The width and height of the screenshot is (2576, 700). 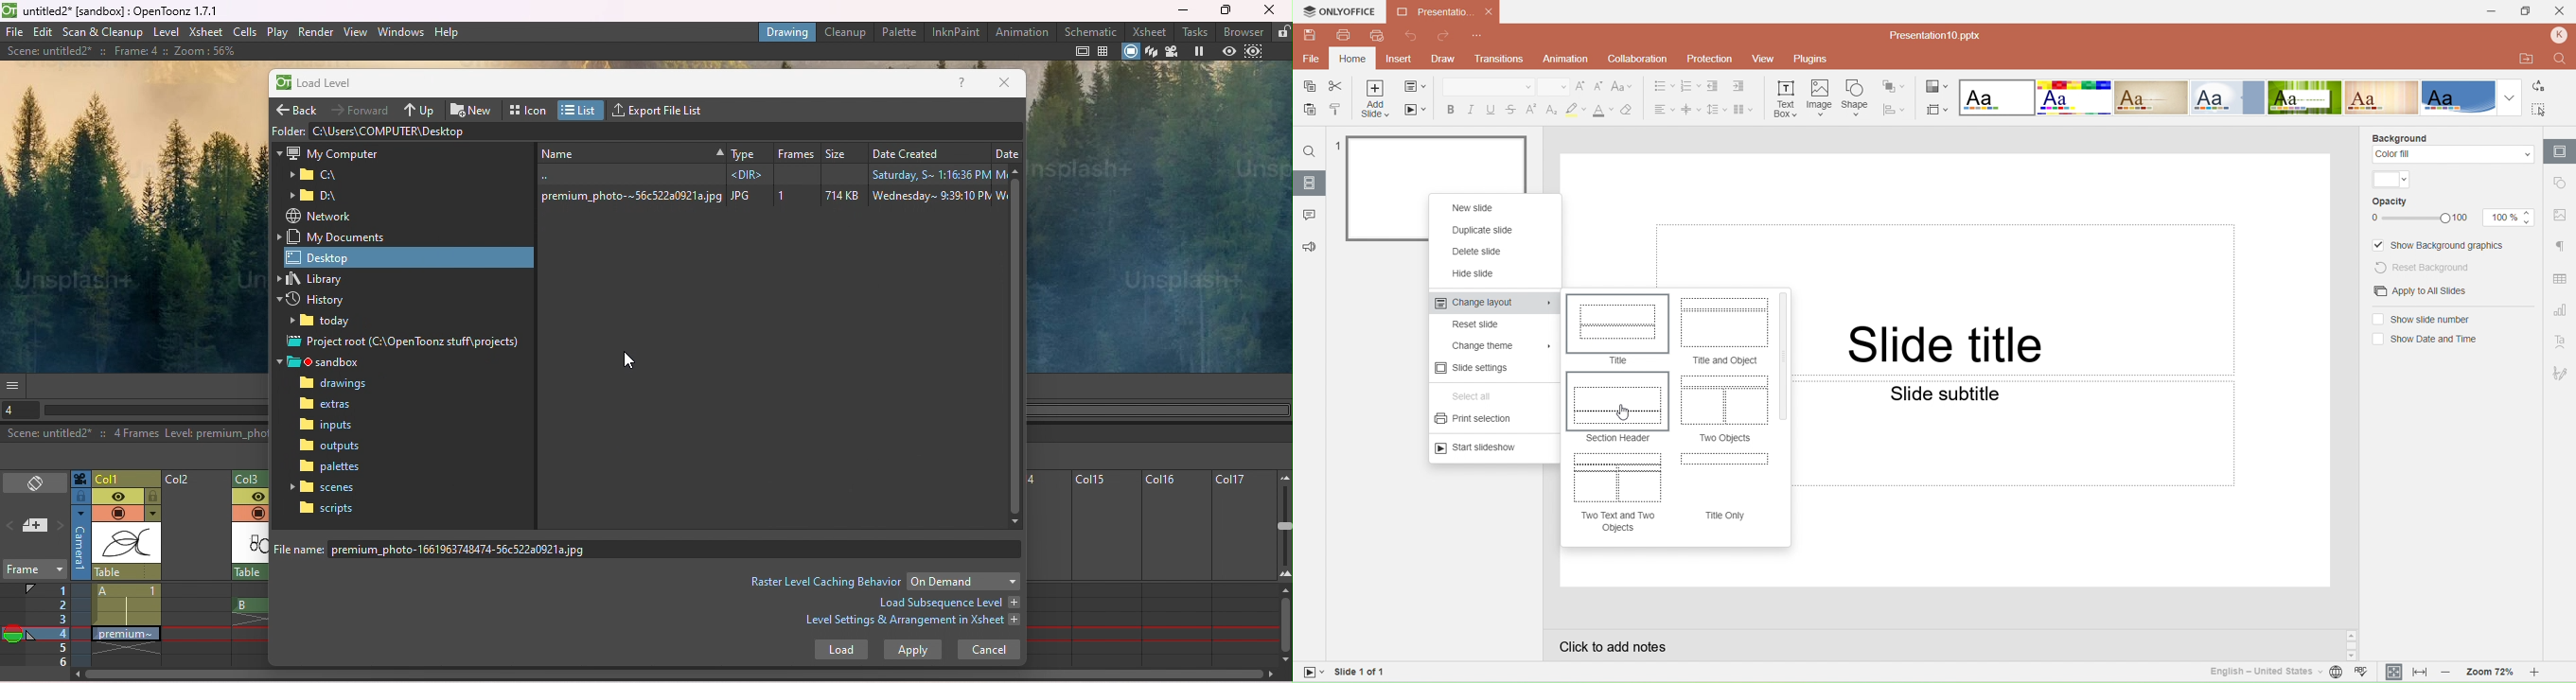 I want to click on Play, so click(x=277, y=32).